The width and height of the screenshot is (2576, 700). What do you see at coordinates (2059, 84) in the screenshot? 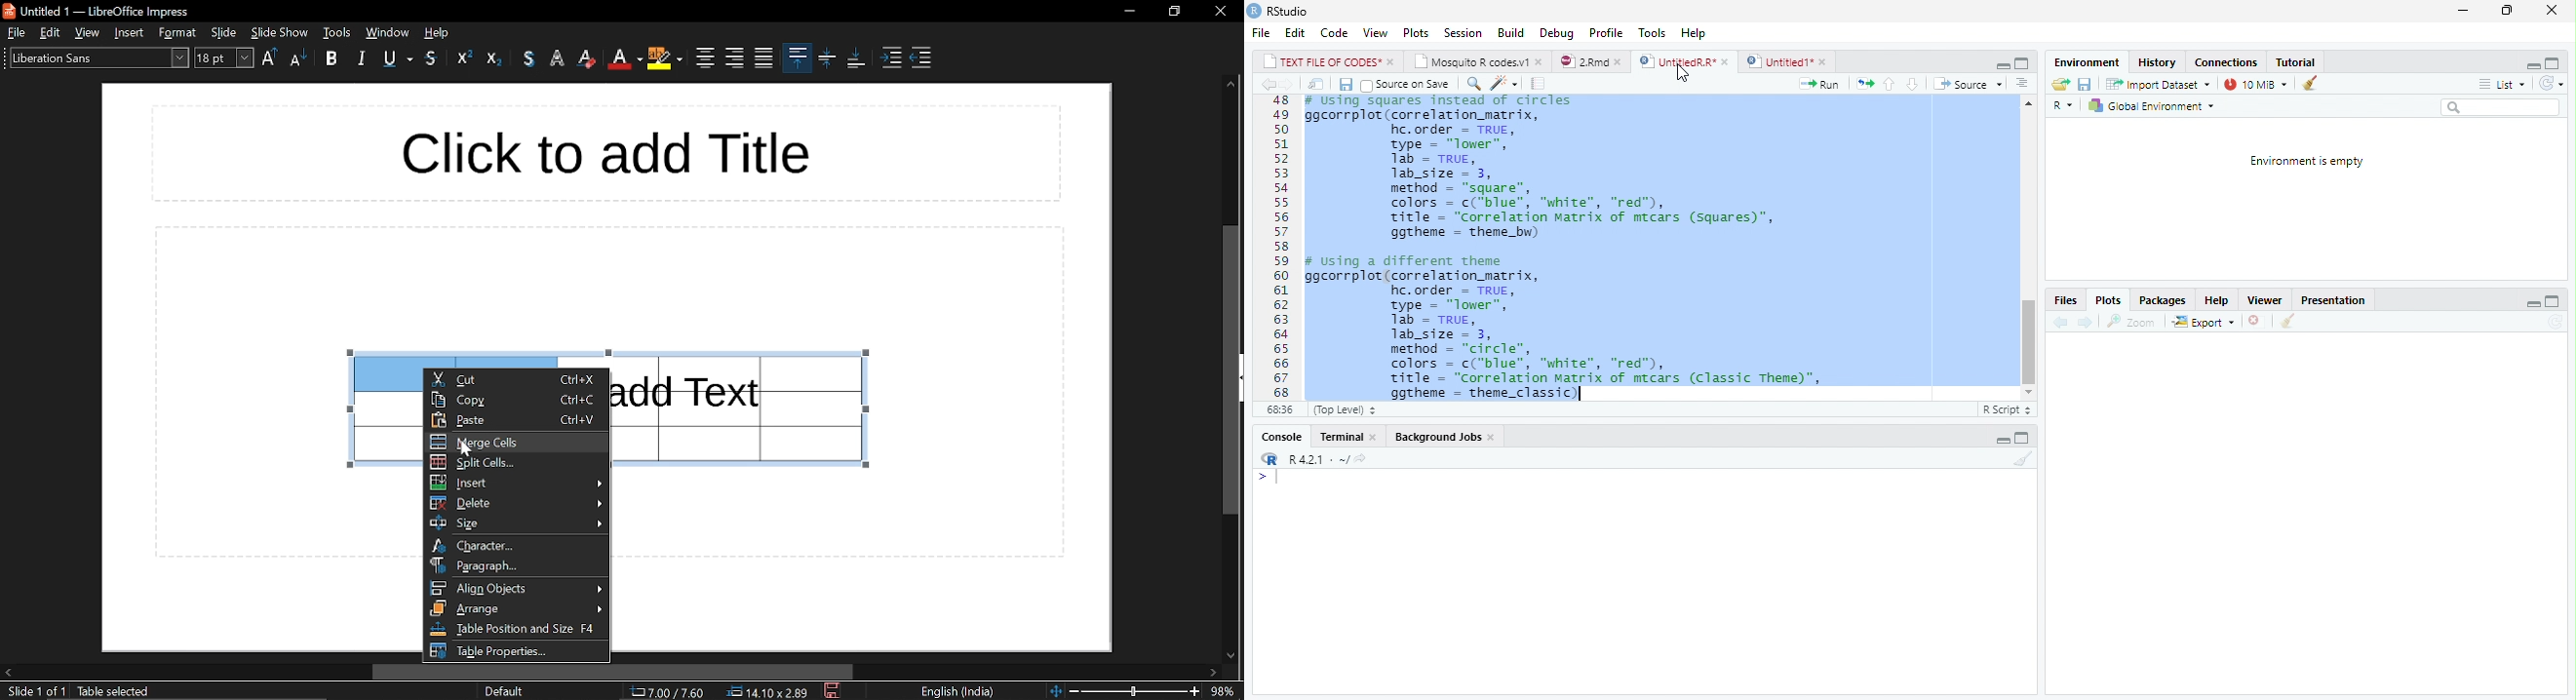
I see `load workspace` at bounding box center [2059, 84].